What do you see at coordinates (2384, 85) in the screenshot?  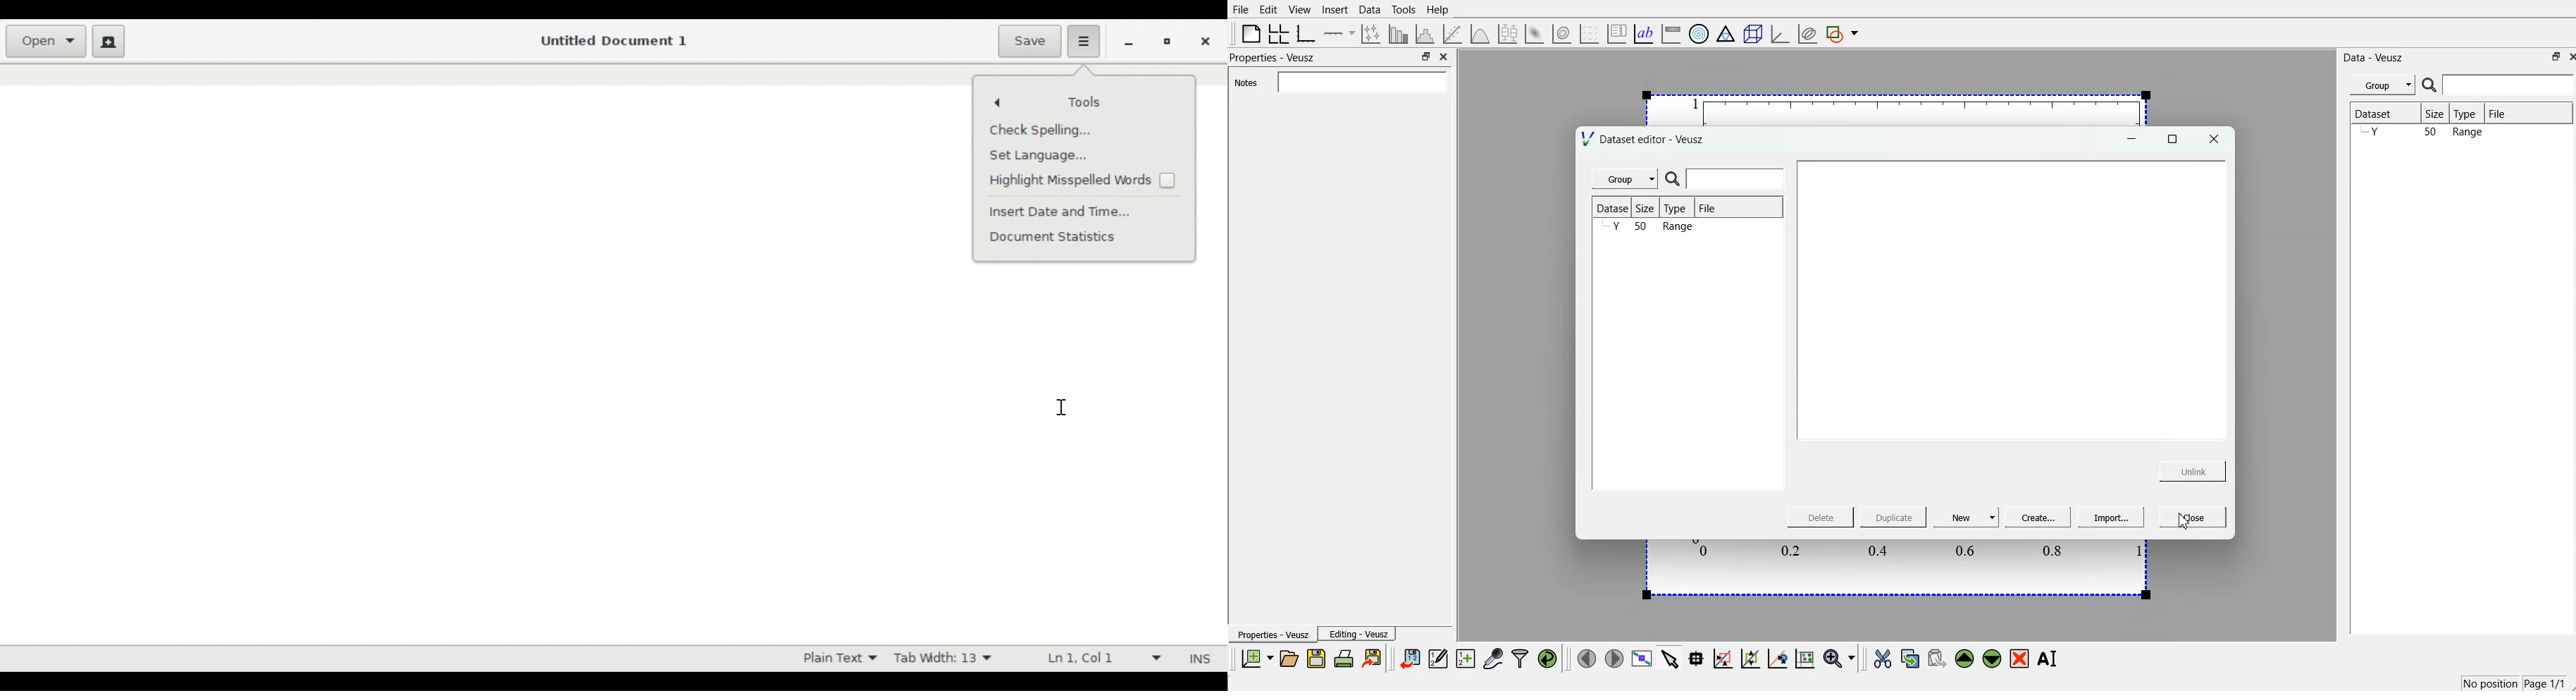 I see `Group ` at bounding box center [2384, 85].